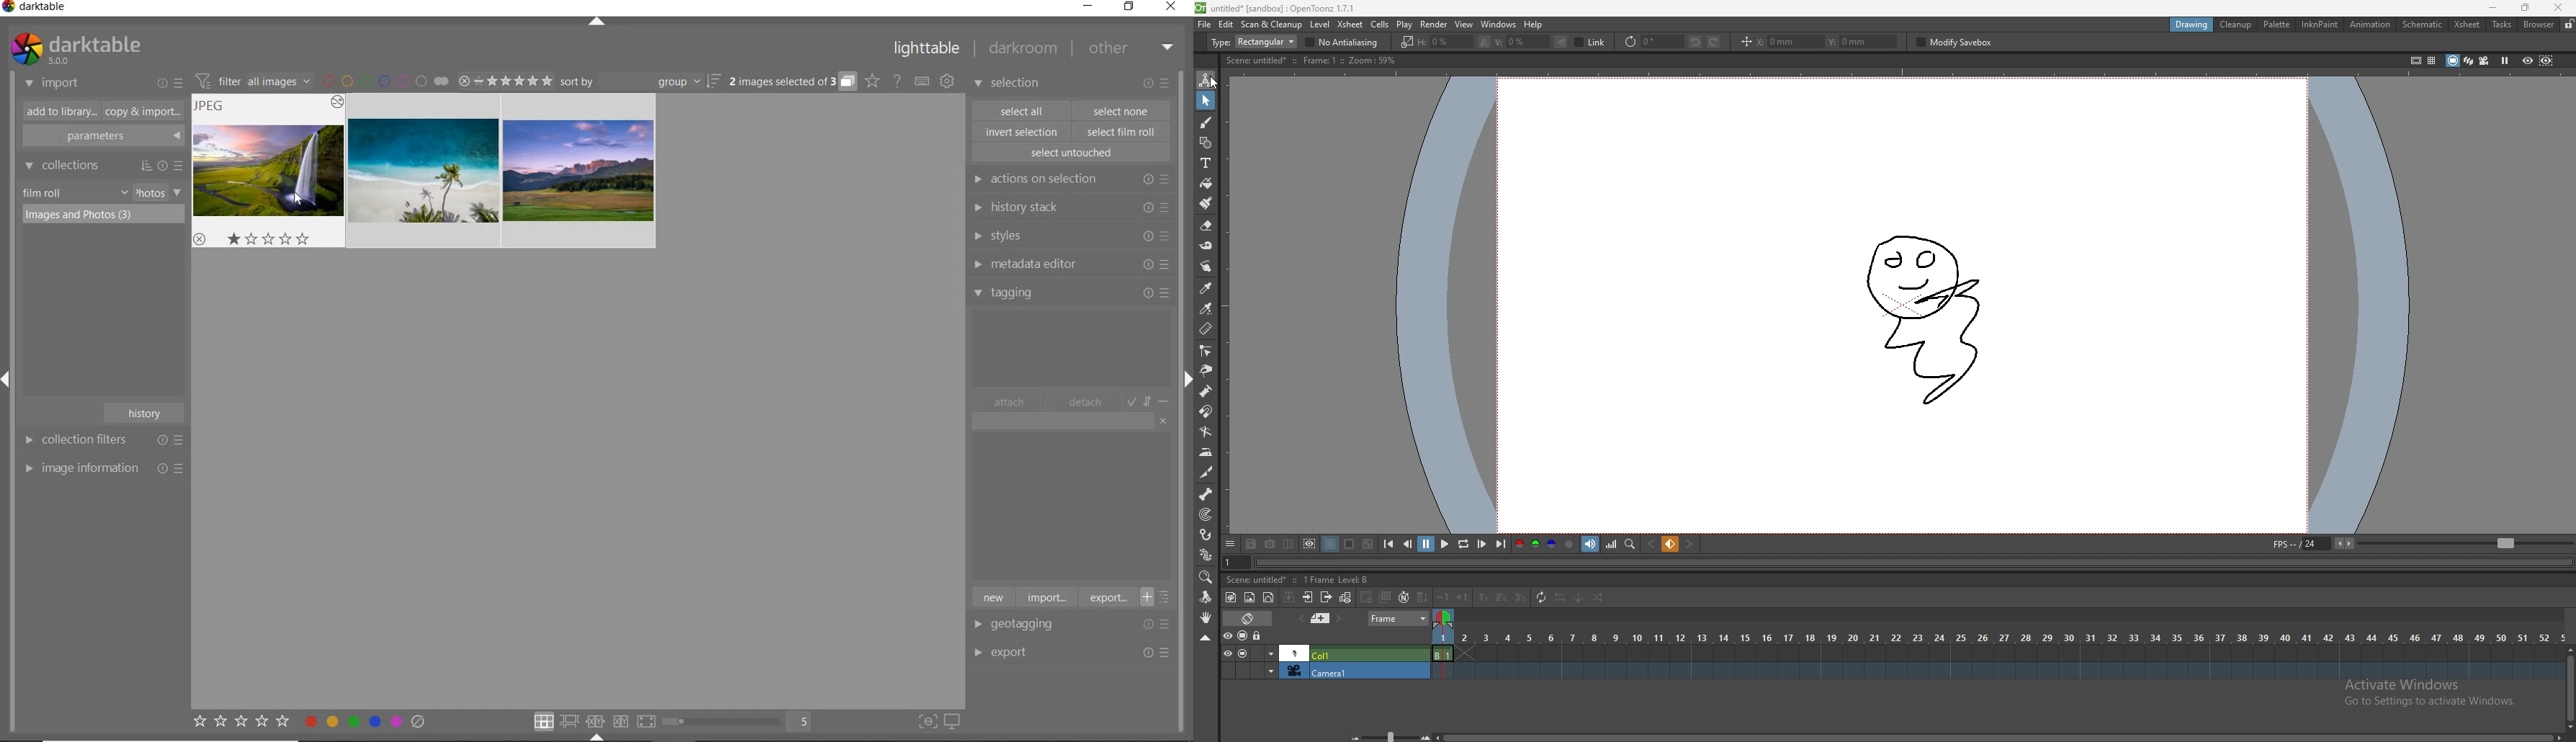 The height and width of the screenshot is (756, 2576). What do you see at coordinates (366, 721) in the screenshot?
I see `toggle color label of selected images` at bounding box center [366, 721].